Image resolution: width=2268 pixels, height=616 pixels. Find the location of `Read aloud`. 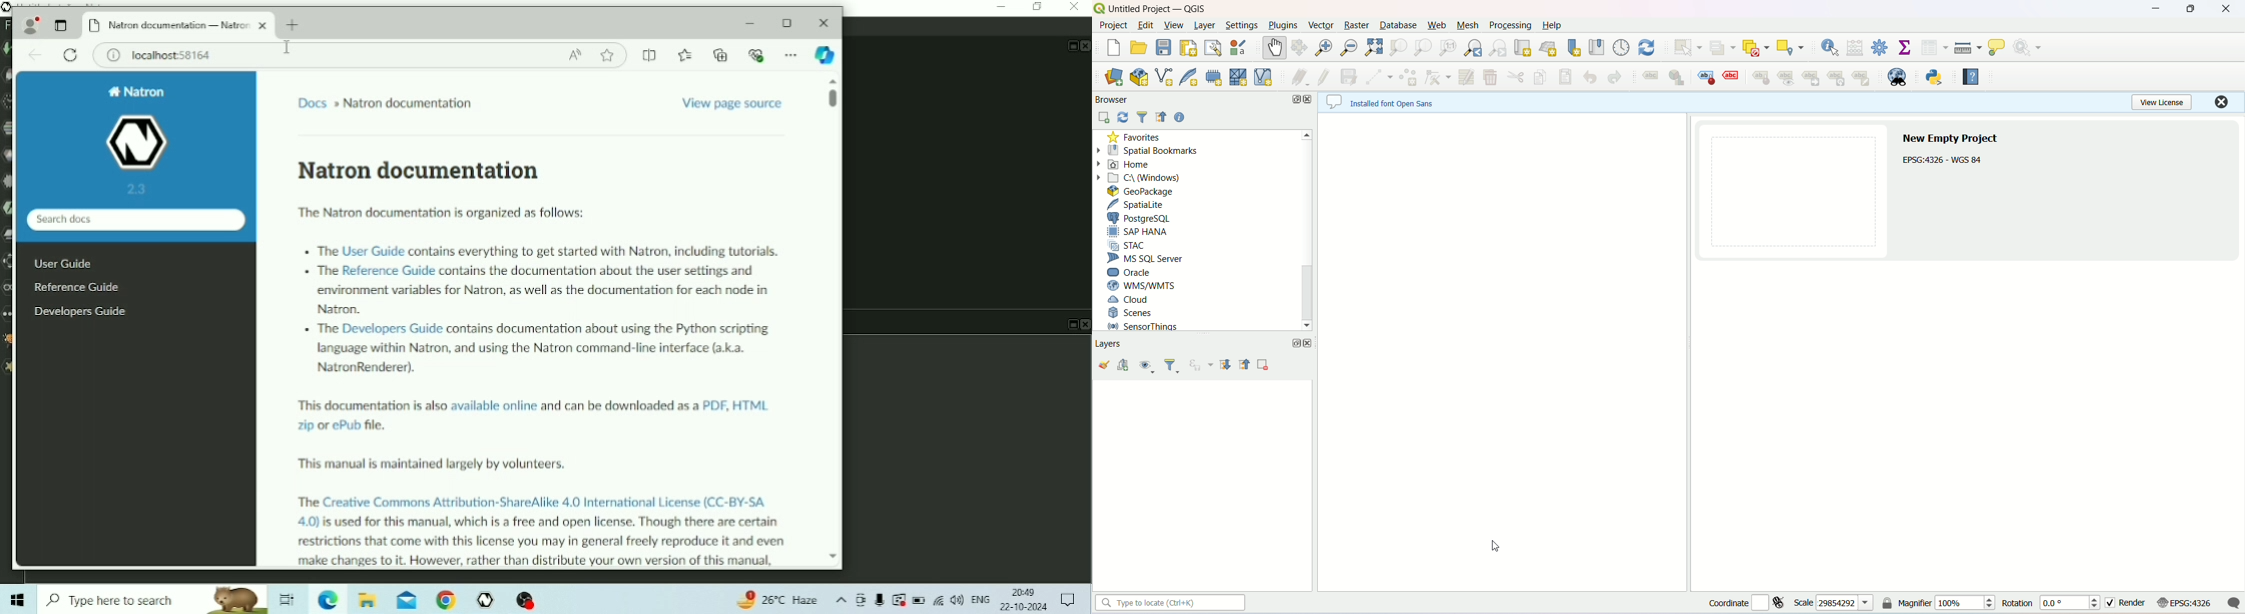

Read aloud is located at coordinates (576, 55).